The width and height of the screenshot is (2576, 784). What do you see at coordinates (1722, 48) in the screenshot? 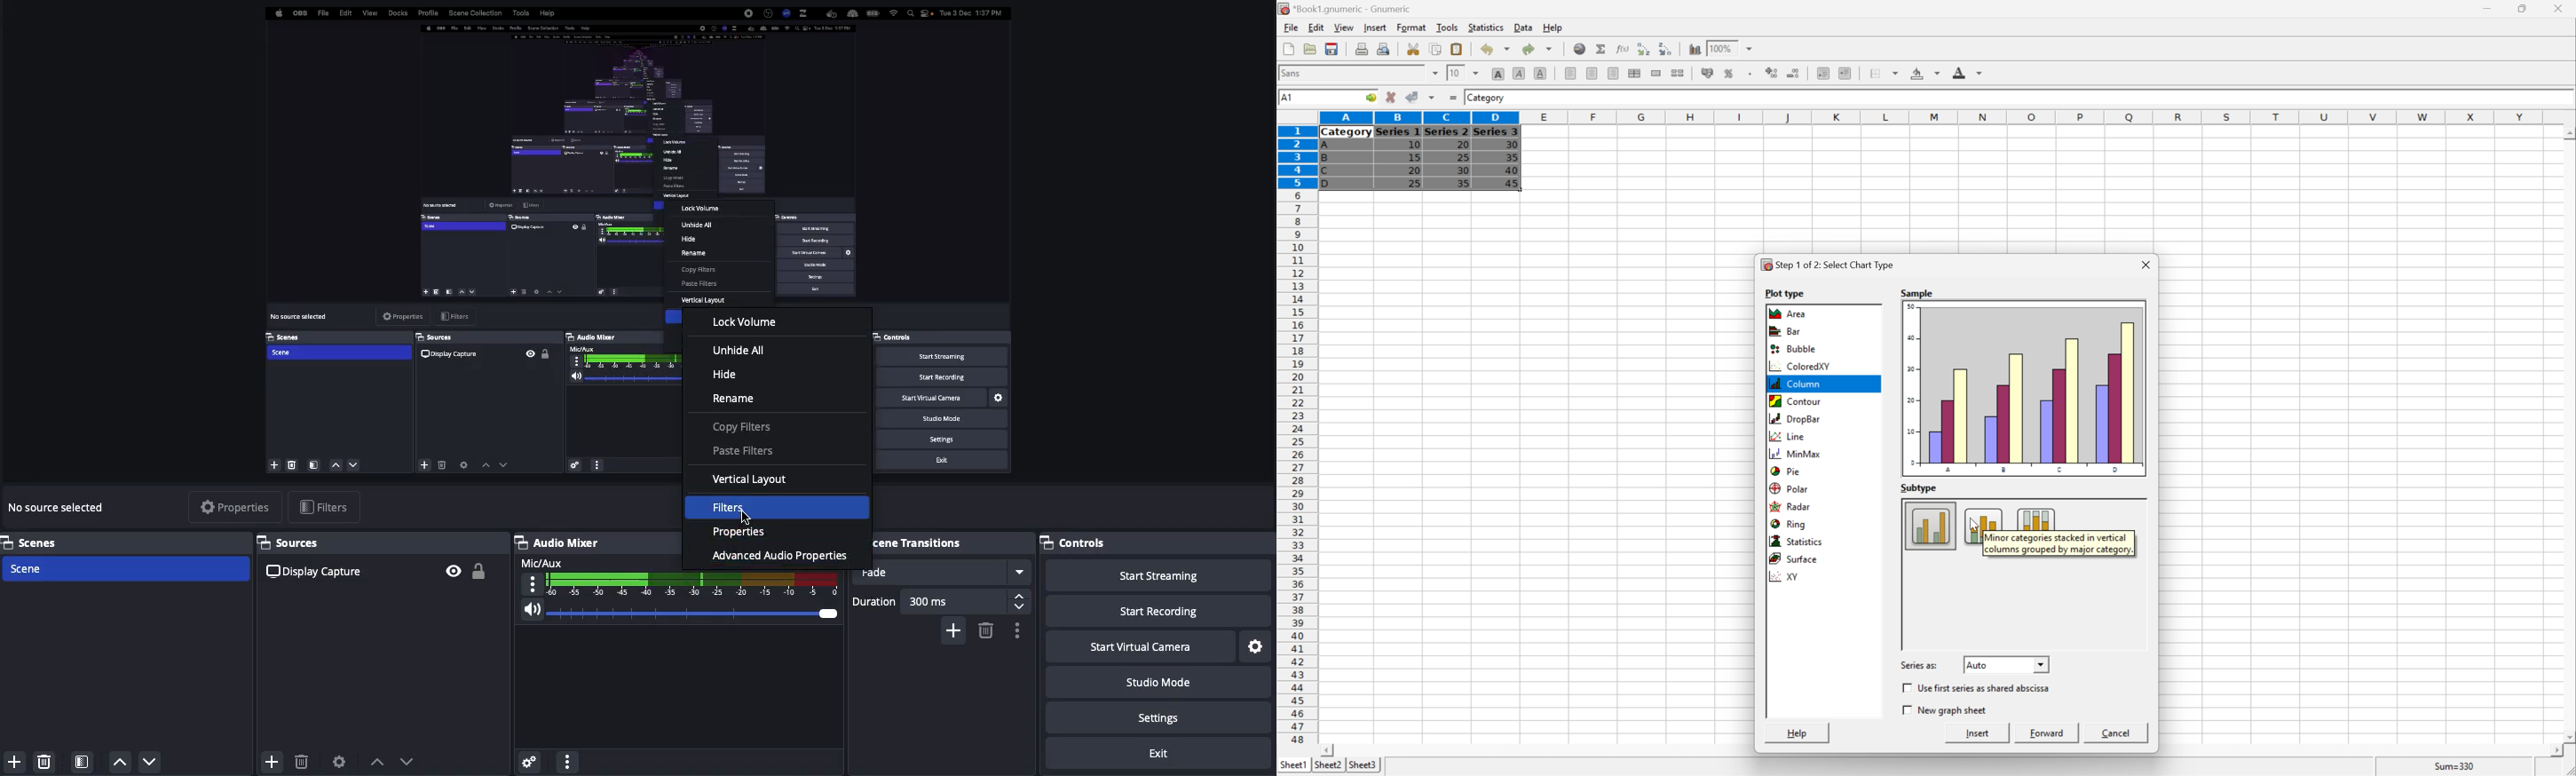
I see `100%` at bounding box center [1722, 48].